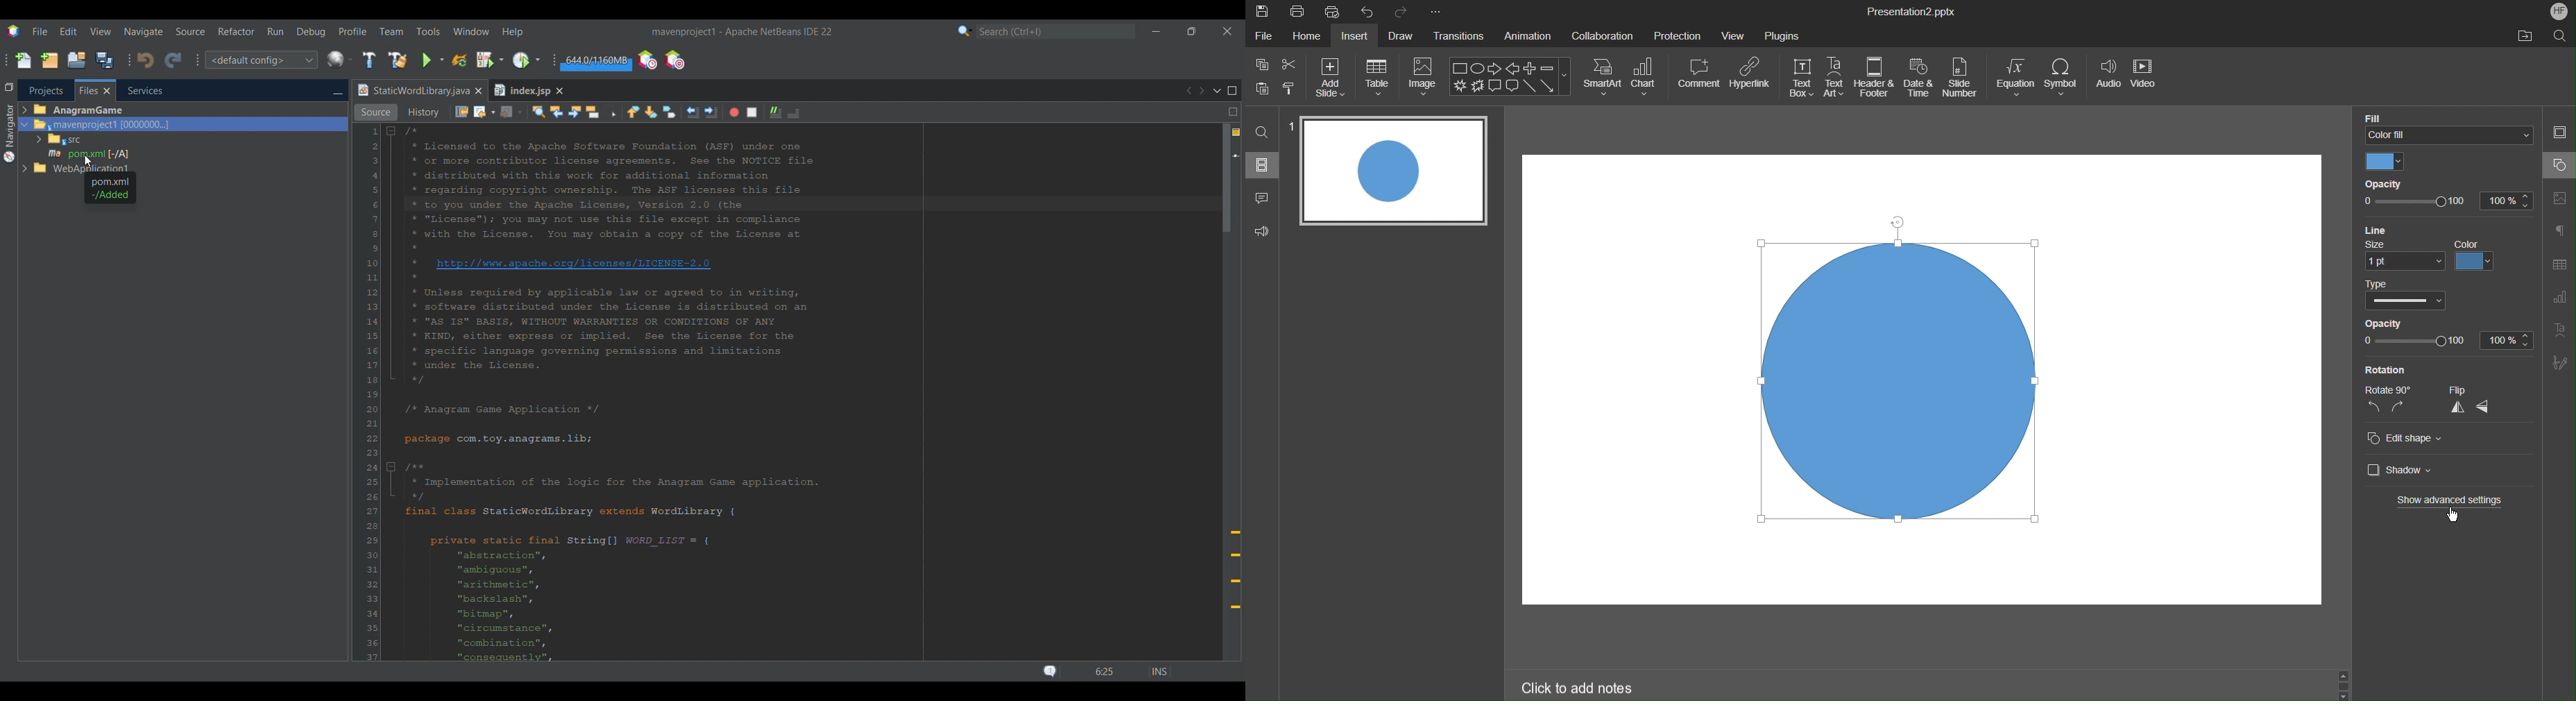 The image size is (2576, 728). What do you see at coordinates (1623, 380) in the screenshot?
I see `workspace` at bounding box center [1623, 380].